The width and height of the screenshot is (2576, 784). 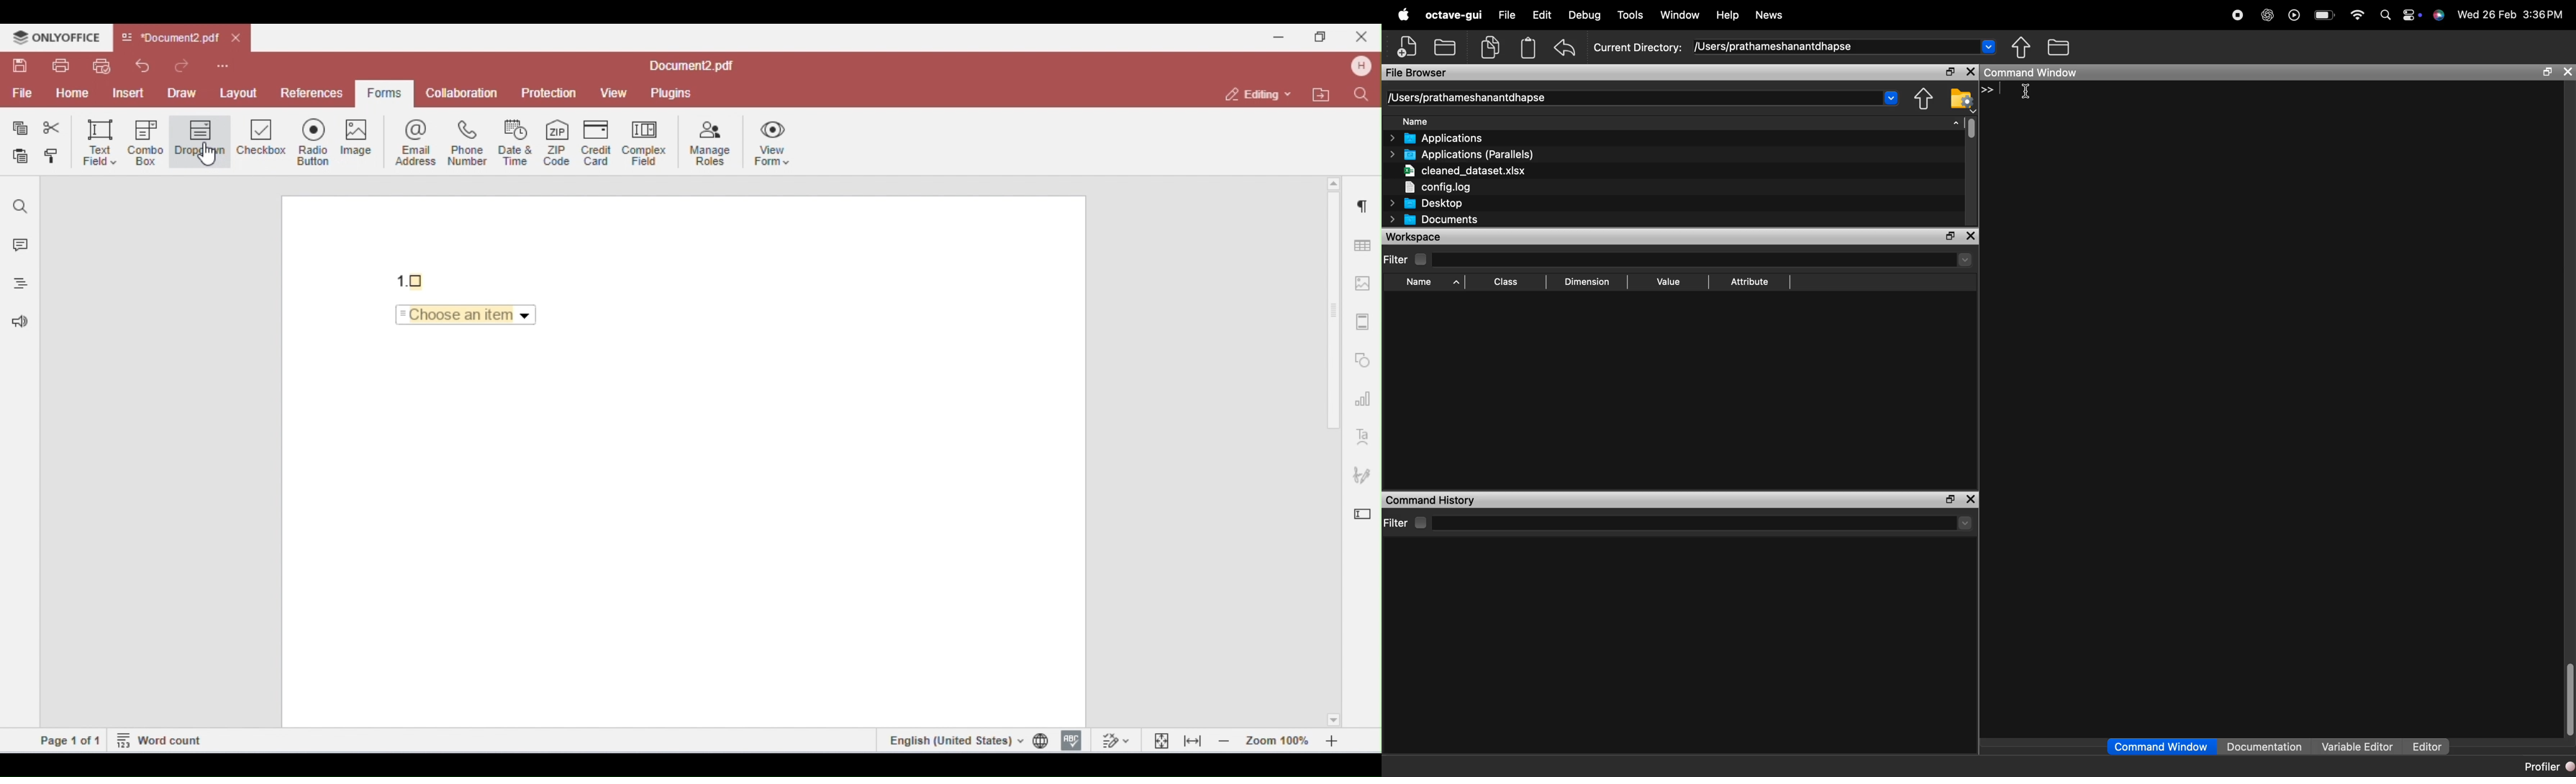 What do you see at coordinates (2297, 15) in the screenshot?
I see `play` at bounding box center [2297, 15].